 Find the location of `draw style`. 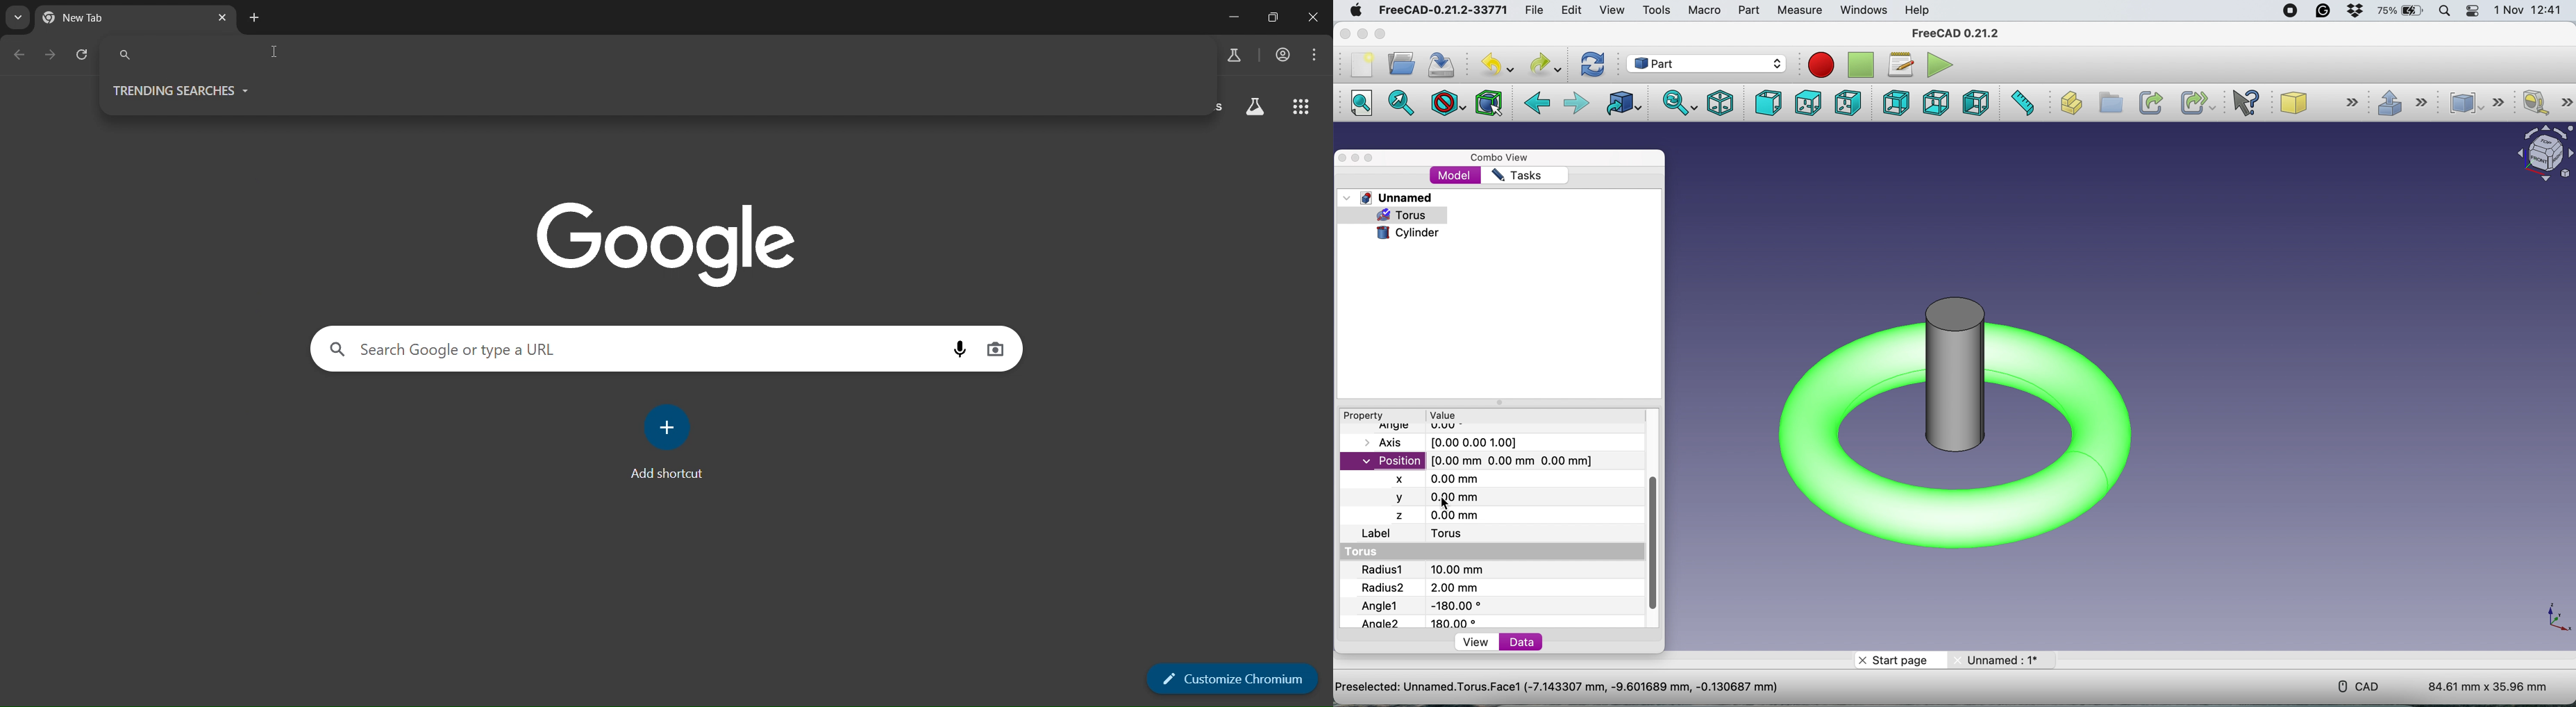

draw style is located at coordinates (1450, 102).